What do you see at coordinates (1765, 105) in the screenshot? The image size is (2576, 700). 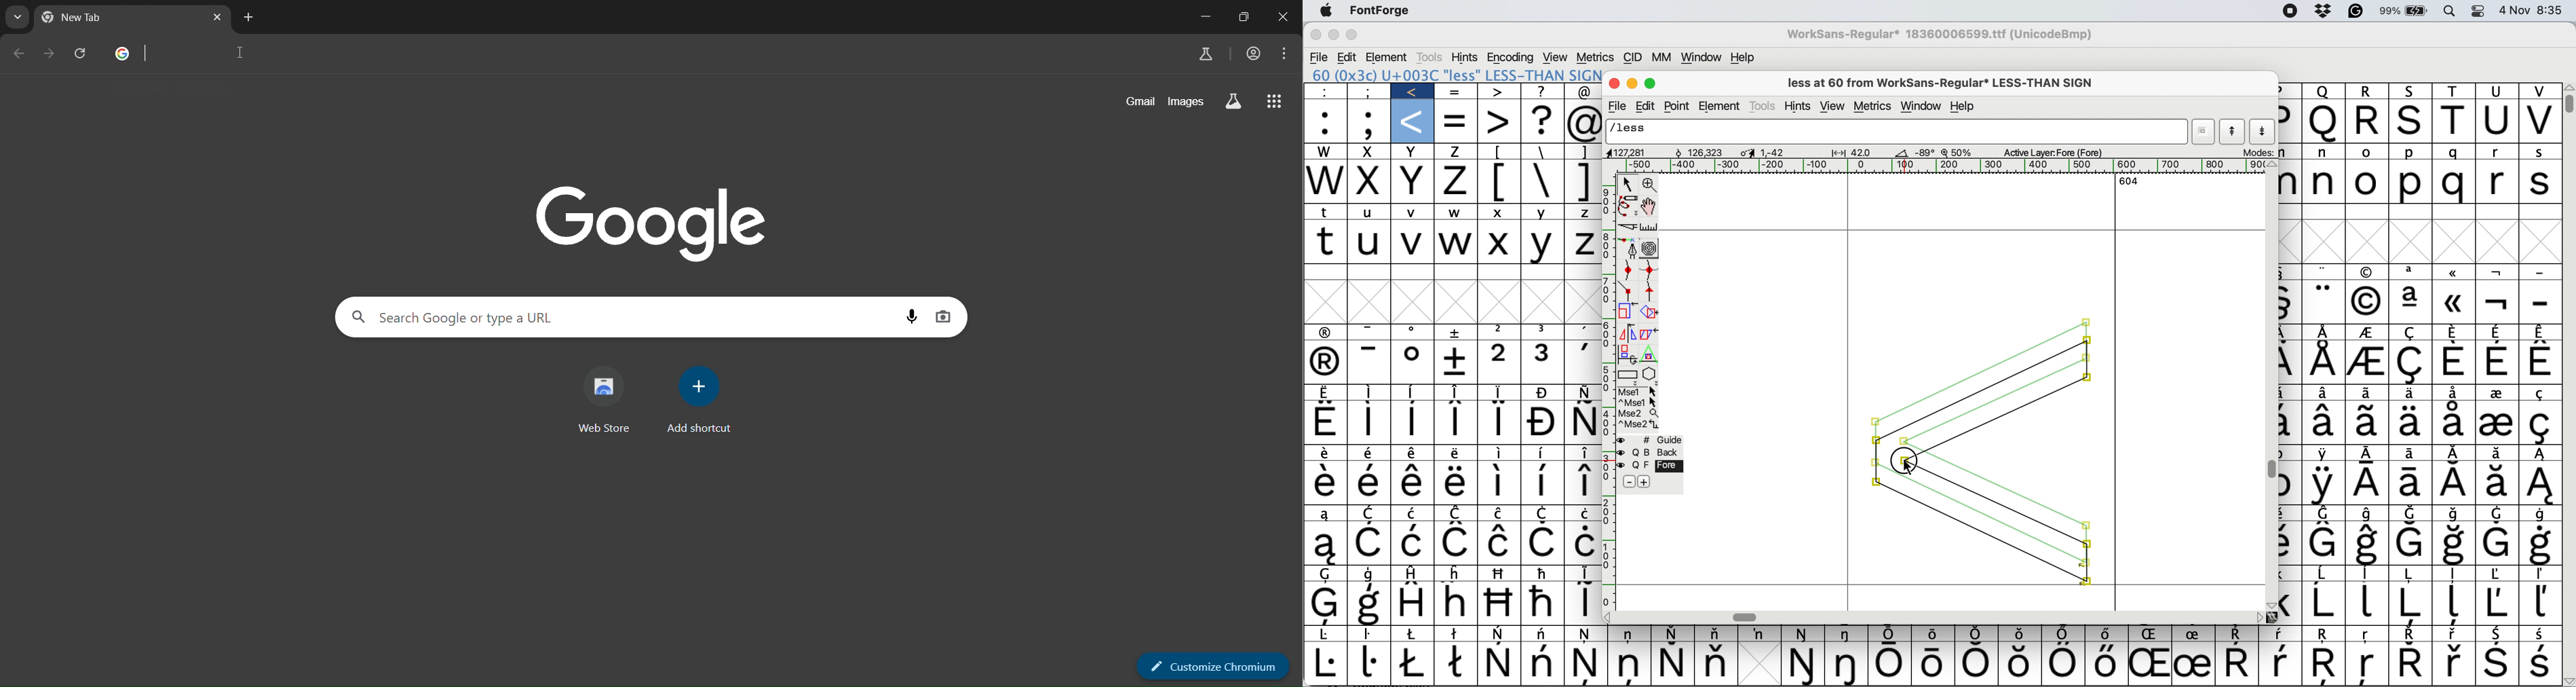 I see `tools` at bounding box center [1765, 105].